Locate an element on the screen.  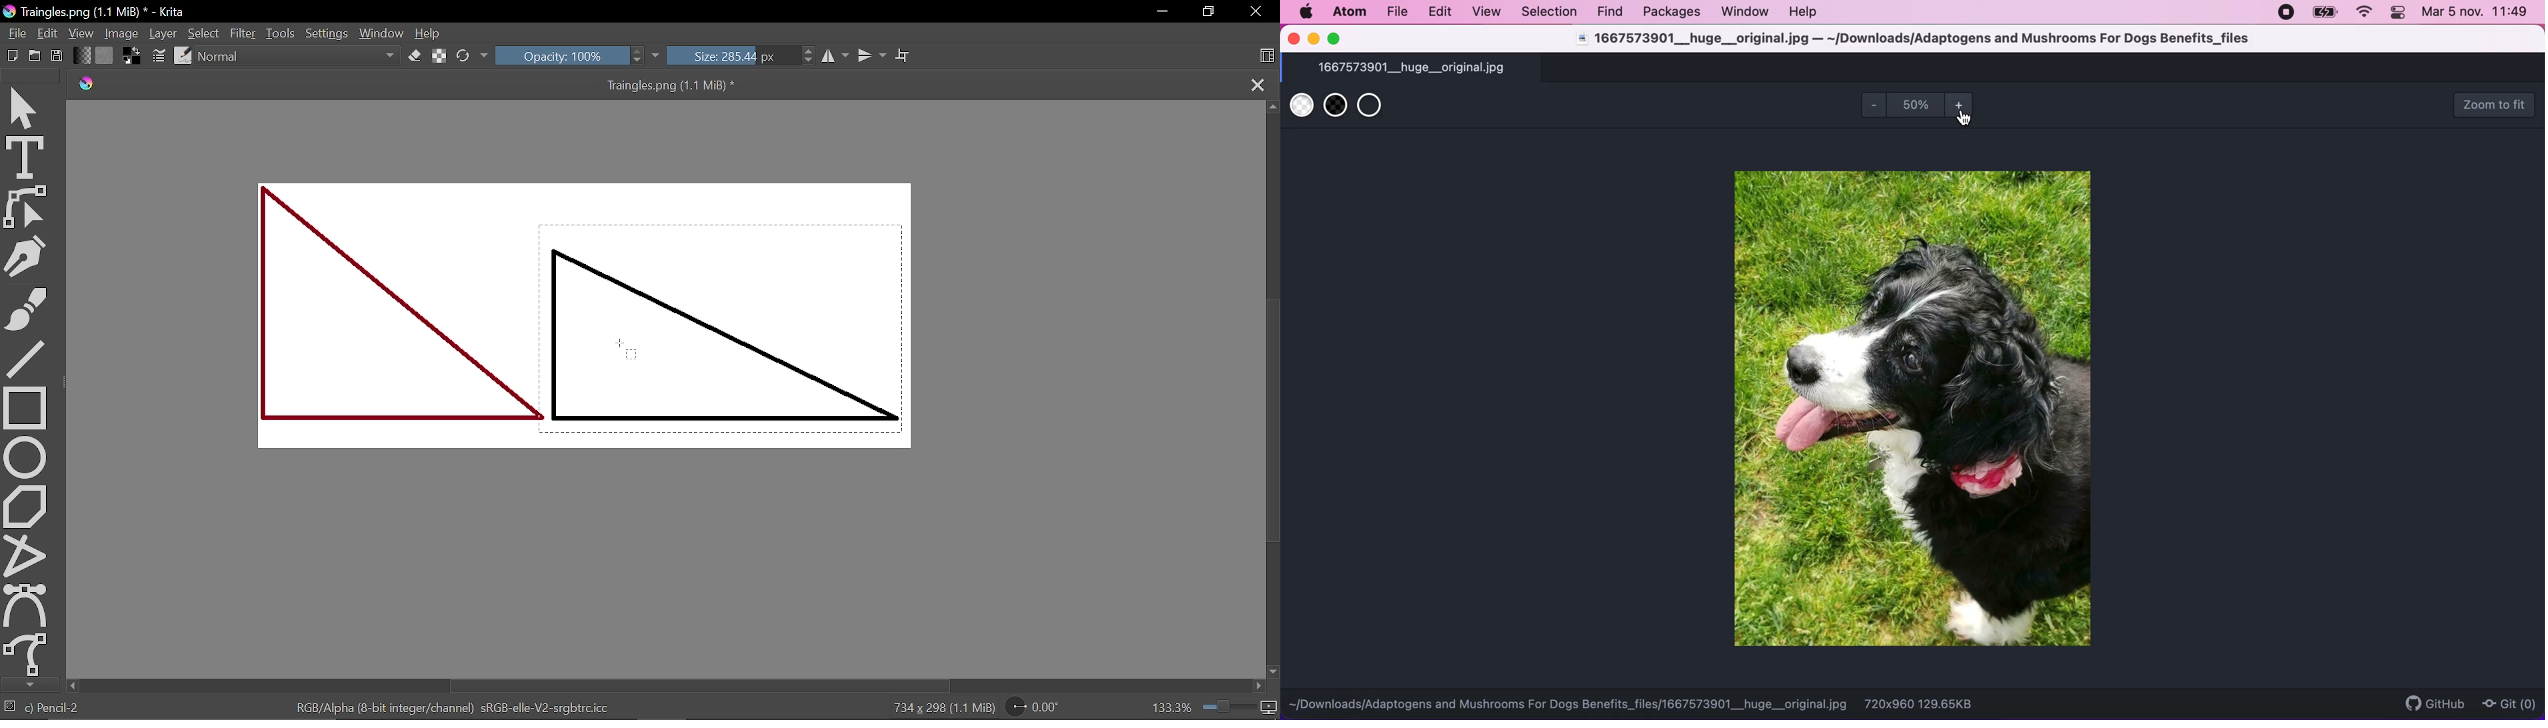
Minimize is located at coordinates (1157, 13).